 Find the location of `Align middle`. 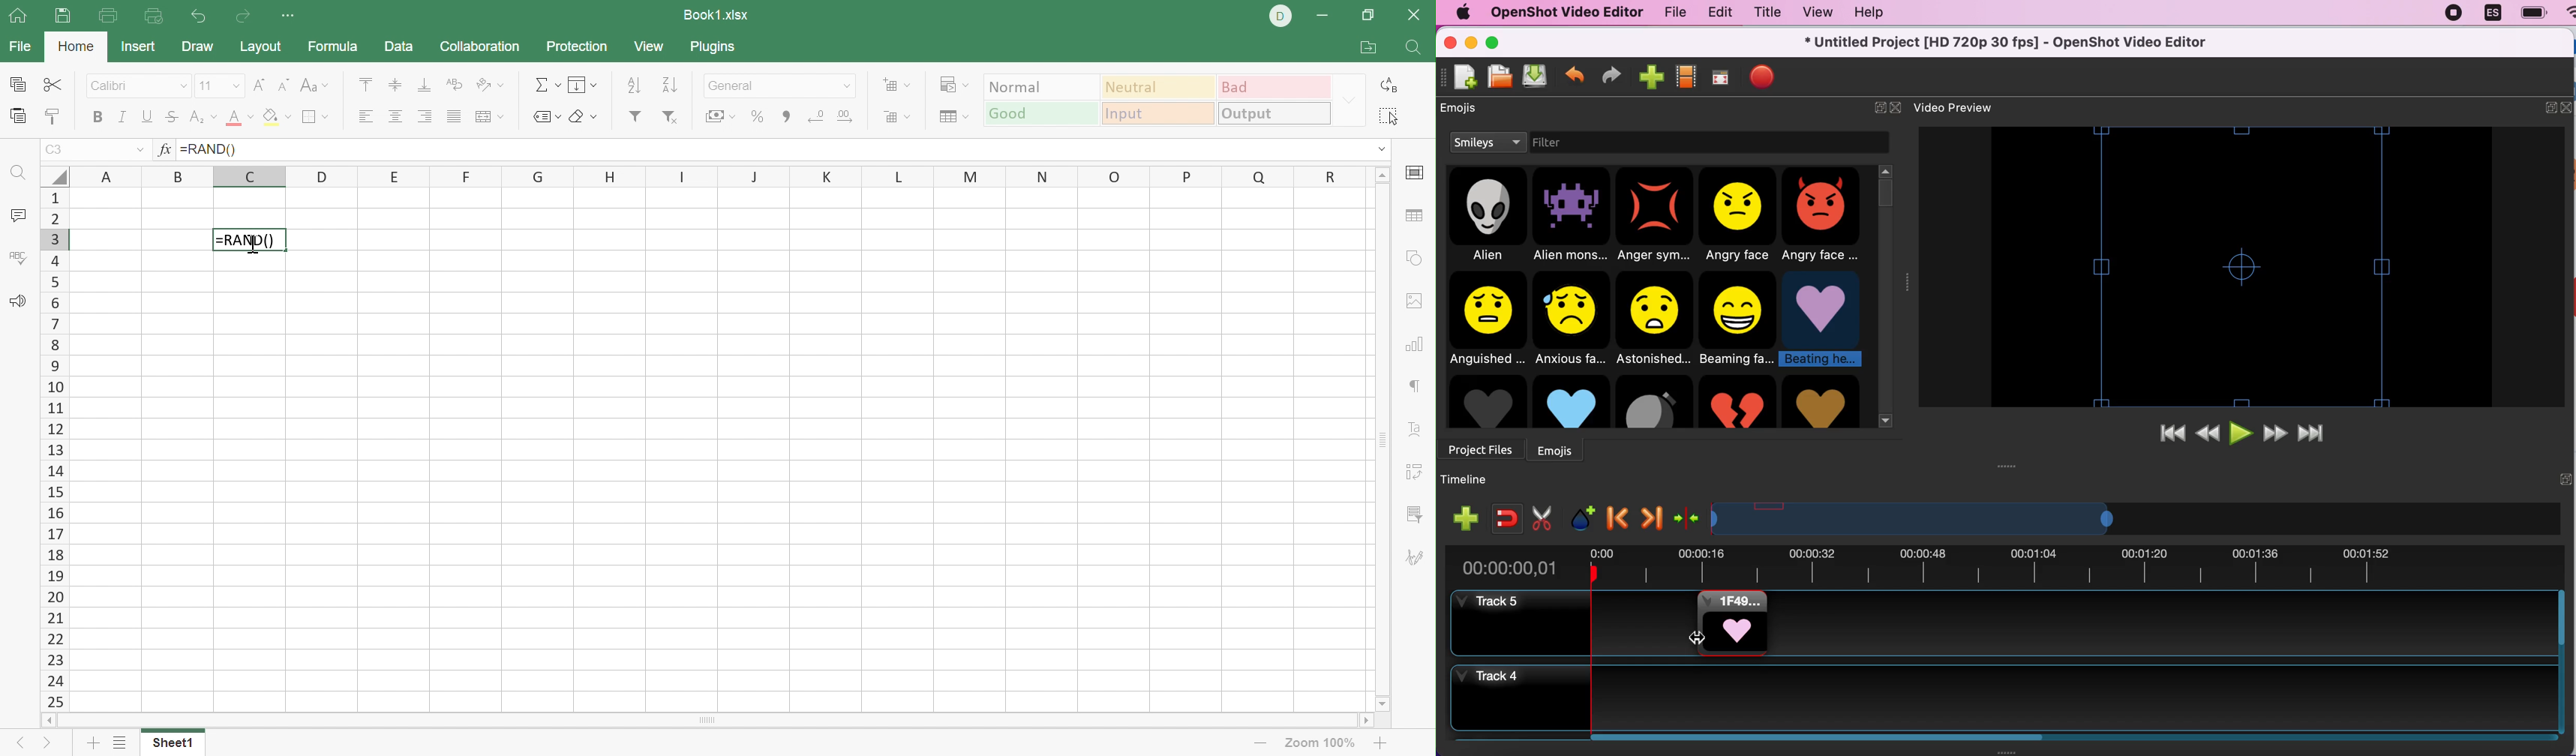

Align middle is located at coordinates (393, 83).